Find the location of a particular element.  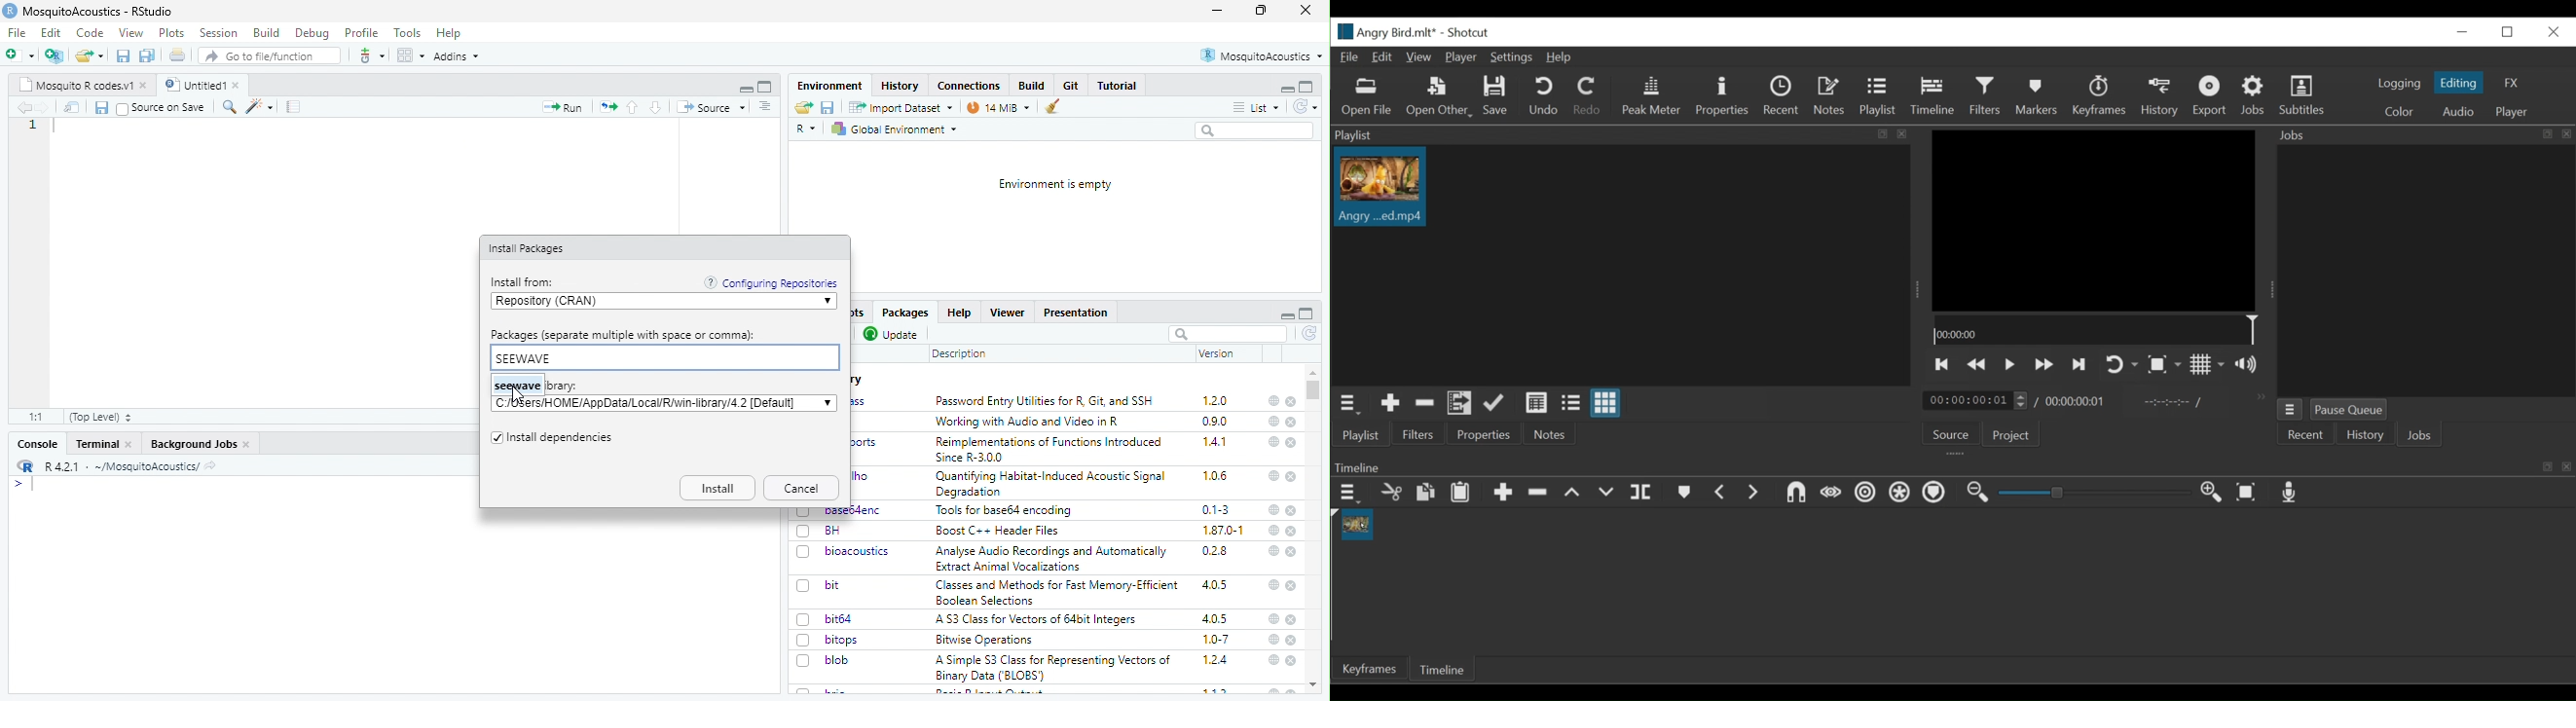

Color is located at coordinates (2401, 113).